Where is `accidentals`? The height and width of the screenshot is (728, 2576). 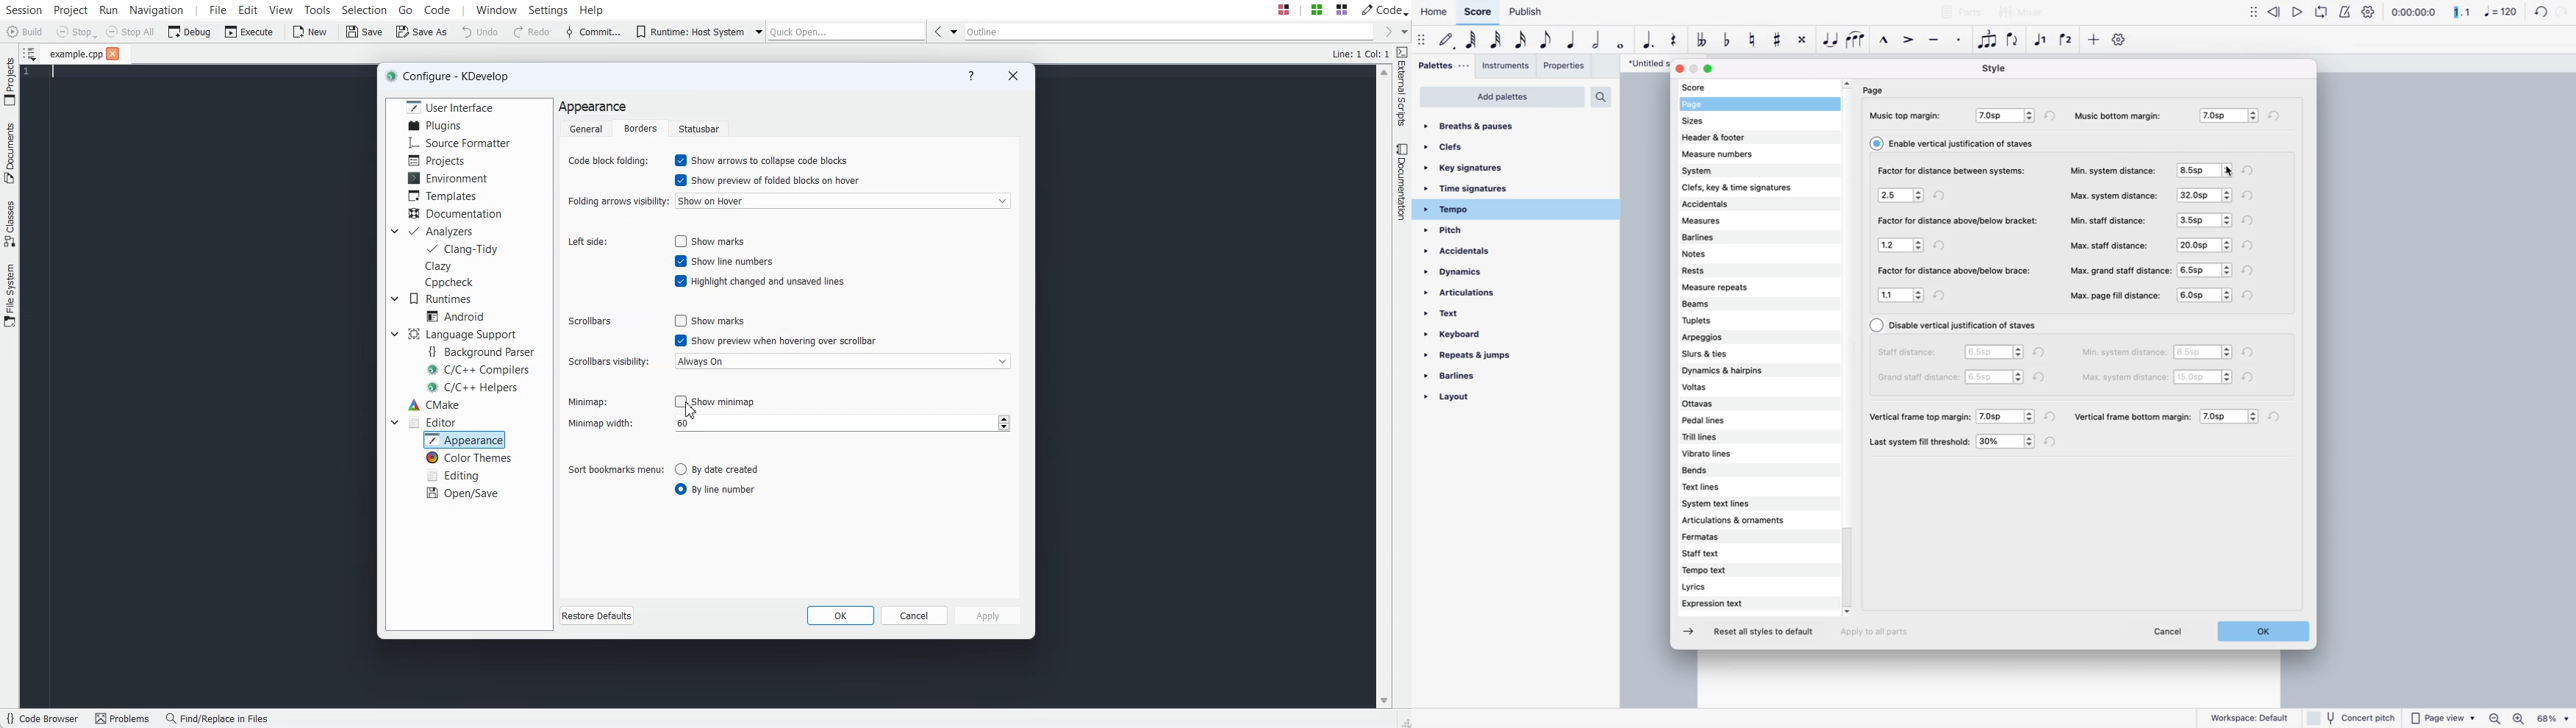
accidentals is located at coordinates (1736, 205).